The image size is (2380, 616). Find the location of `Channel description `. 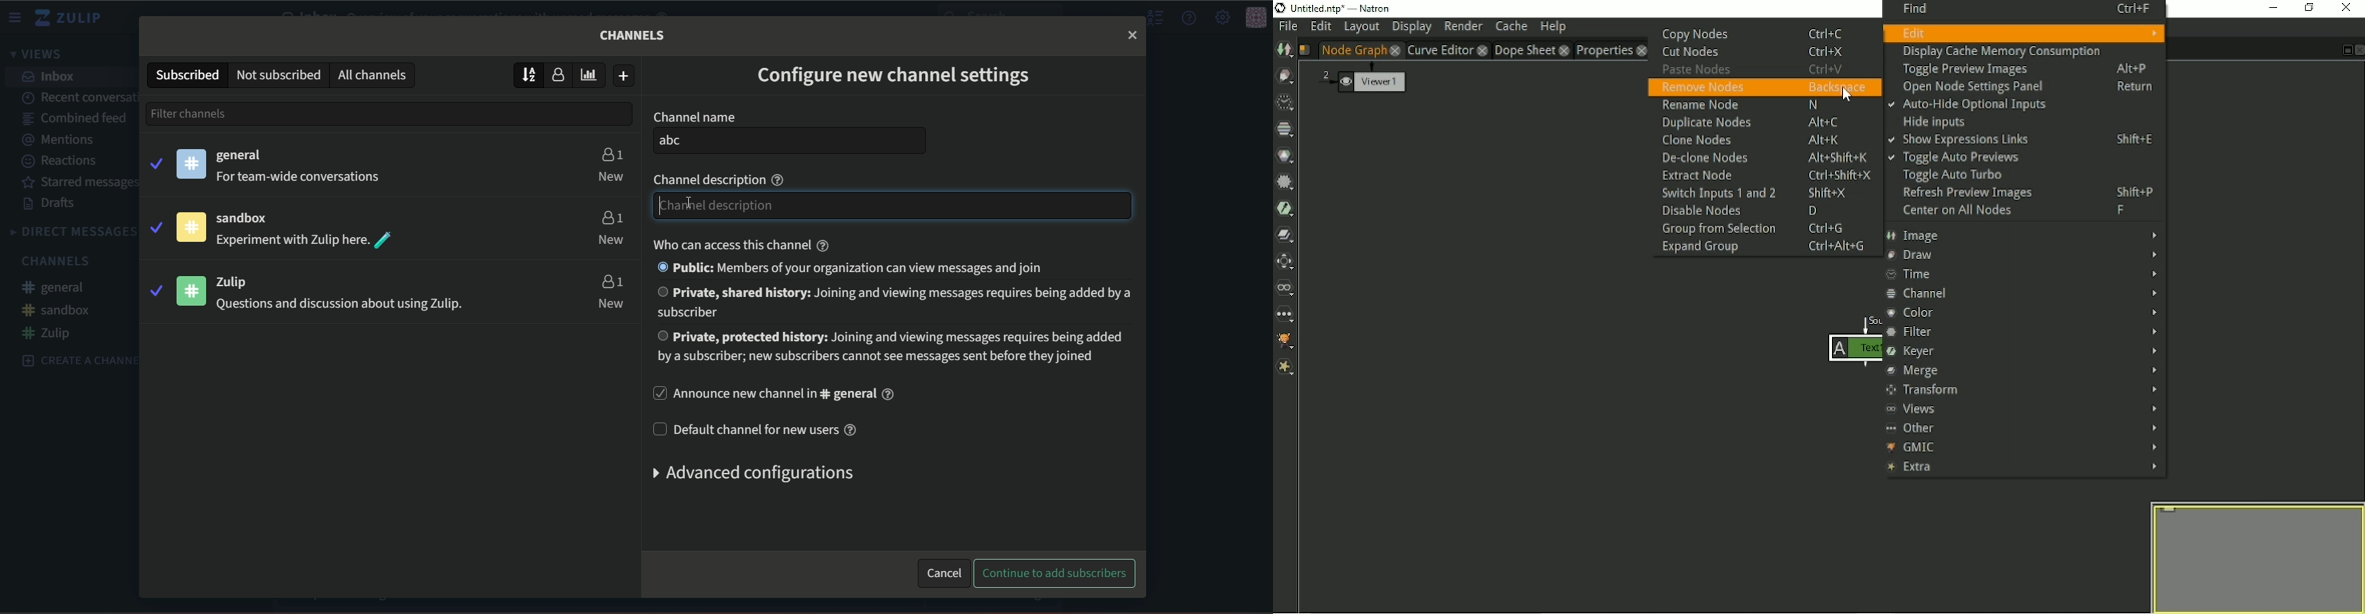

Channel description  is located at coordinates (721, 177).